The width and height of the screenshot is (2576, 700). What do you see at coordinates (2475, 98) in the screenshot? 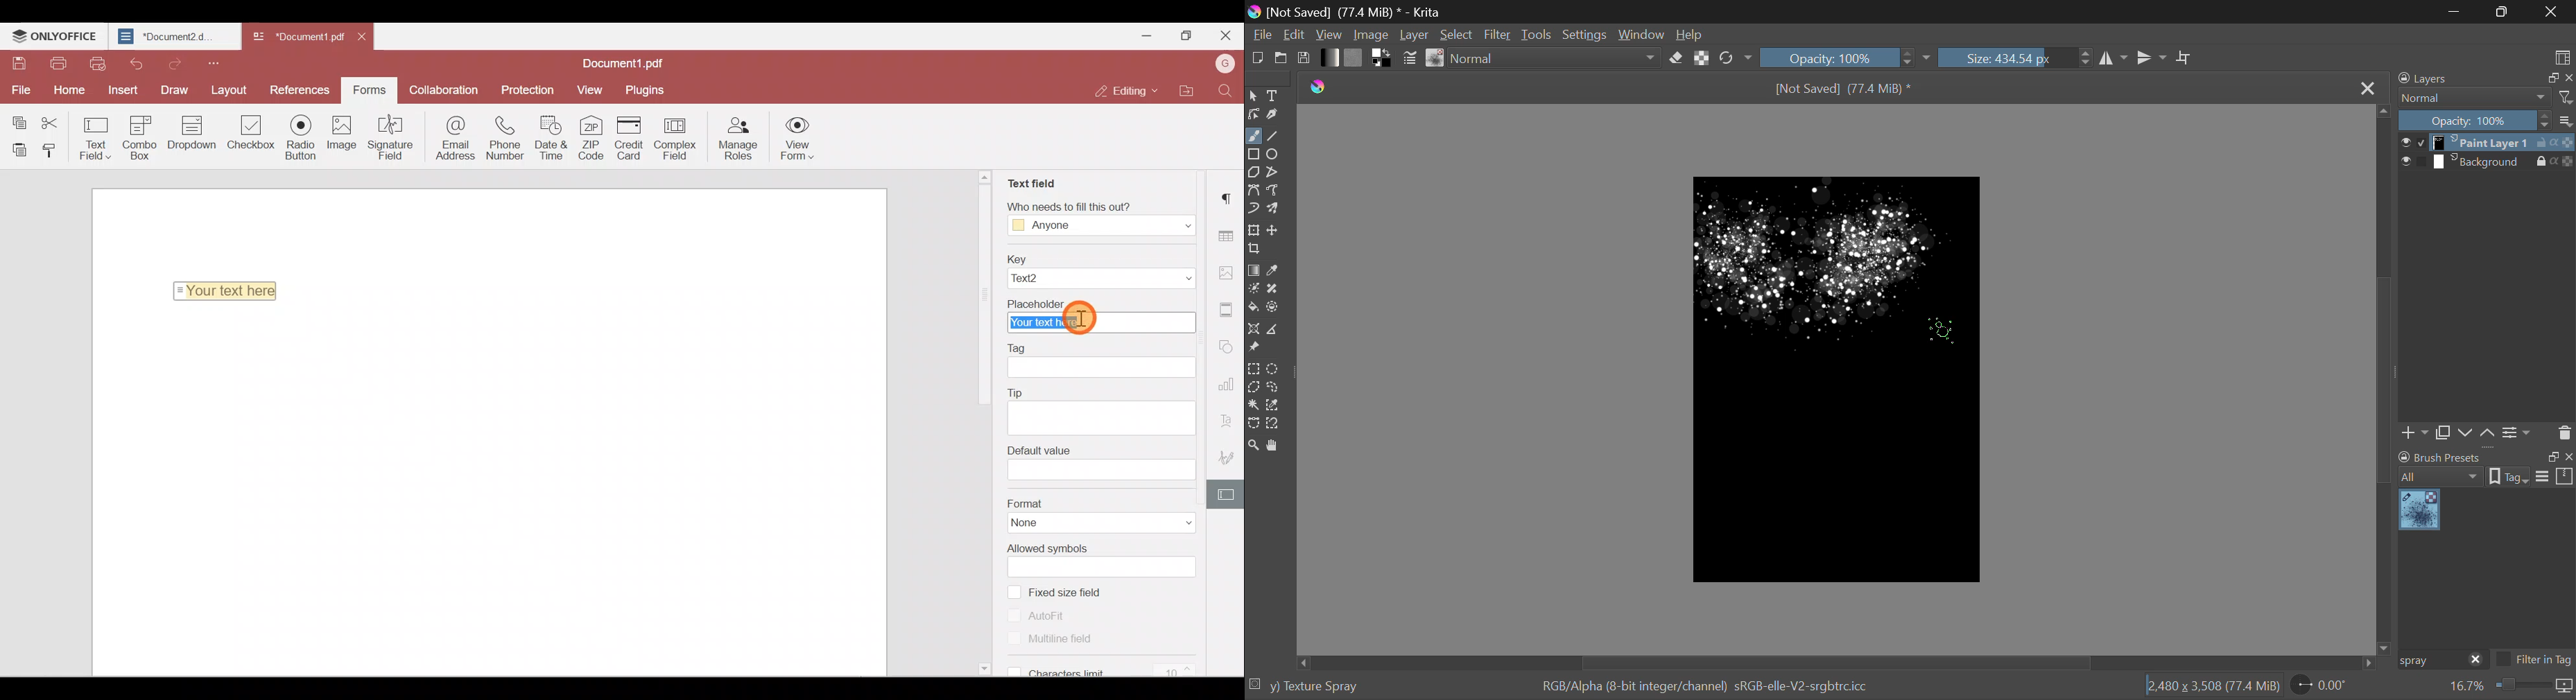
I see `normal` at bounding box center [2475, 98].